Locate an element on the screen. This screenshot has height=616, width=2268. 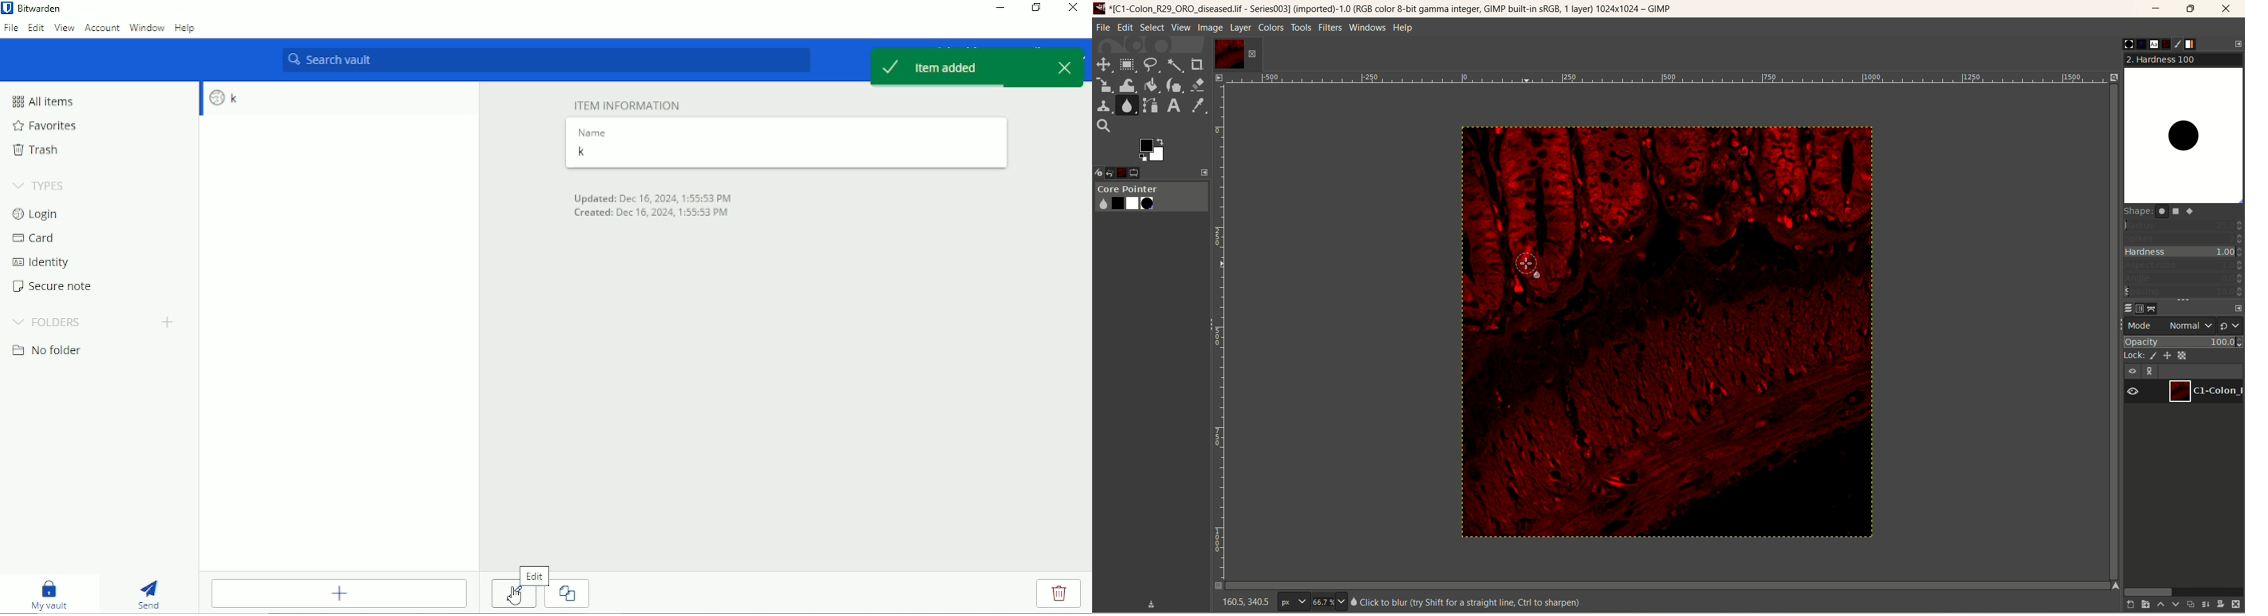
images is located at coordinates (1130, 171).